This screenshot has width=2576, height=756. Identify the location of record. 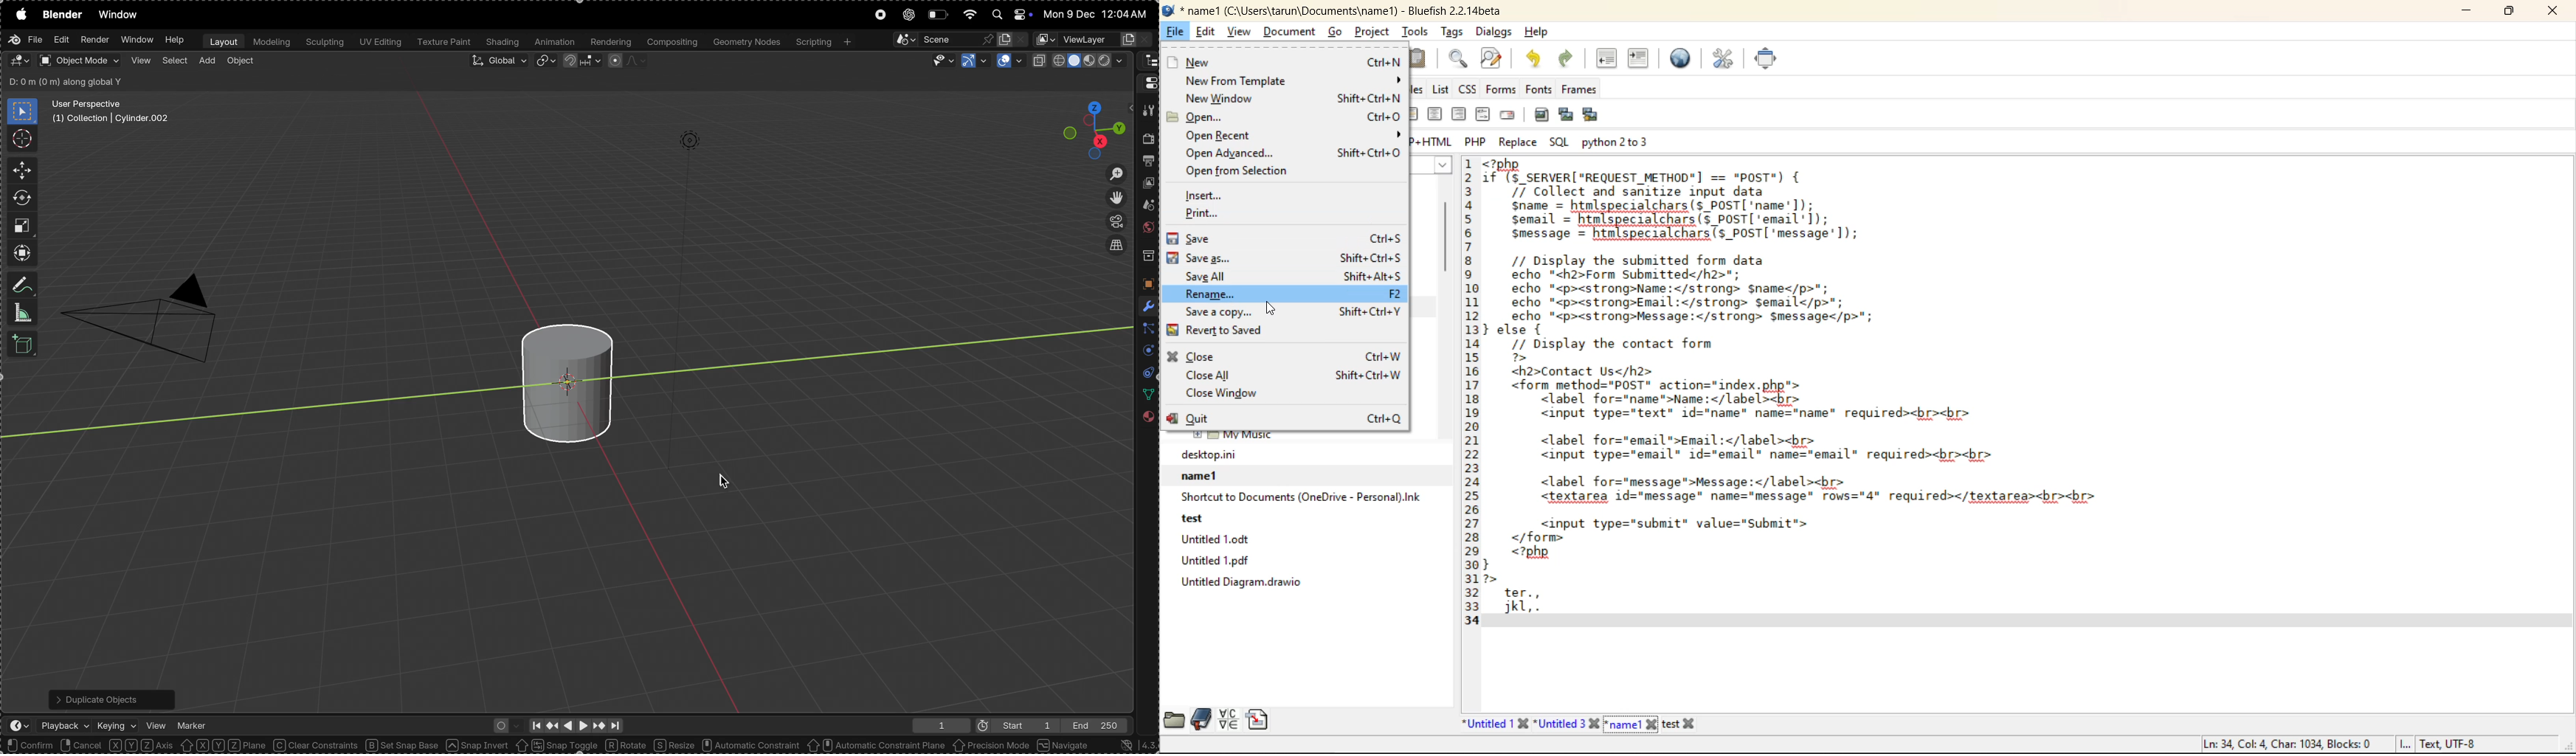
(880, 16).